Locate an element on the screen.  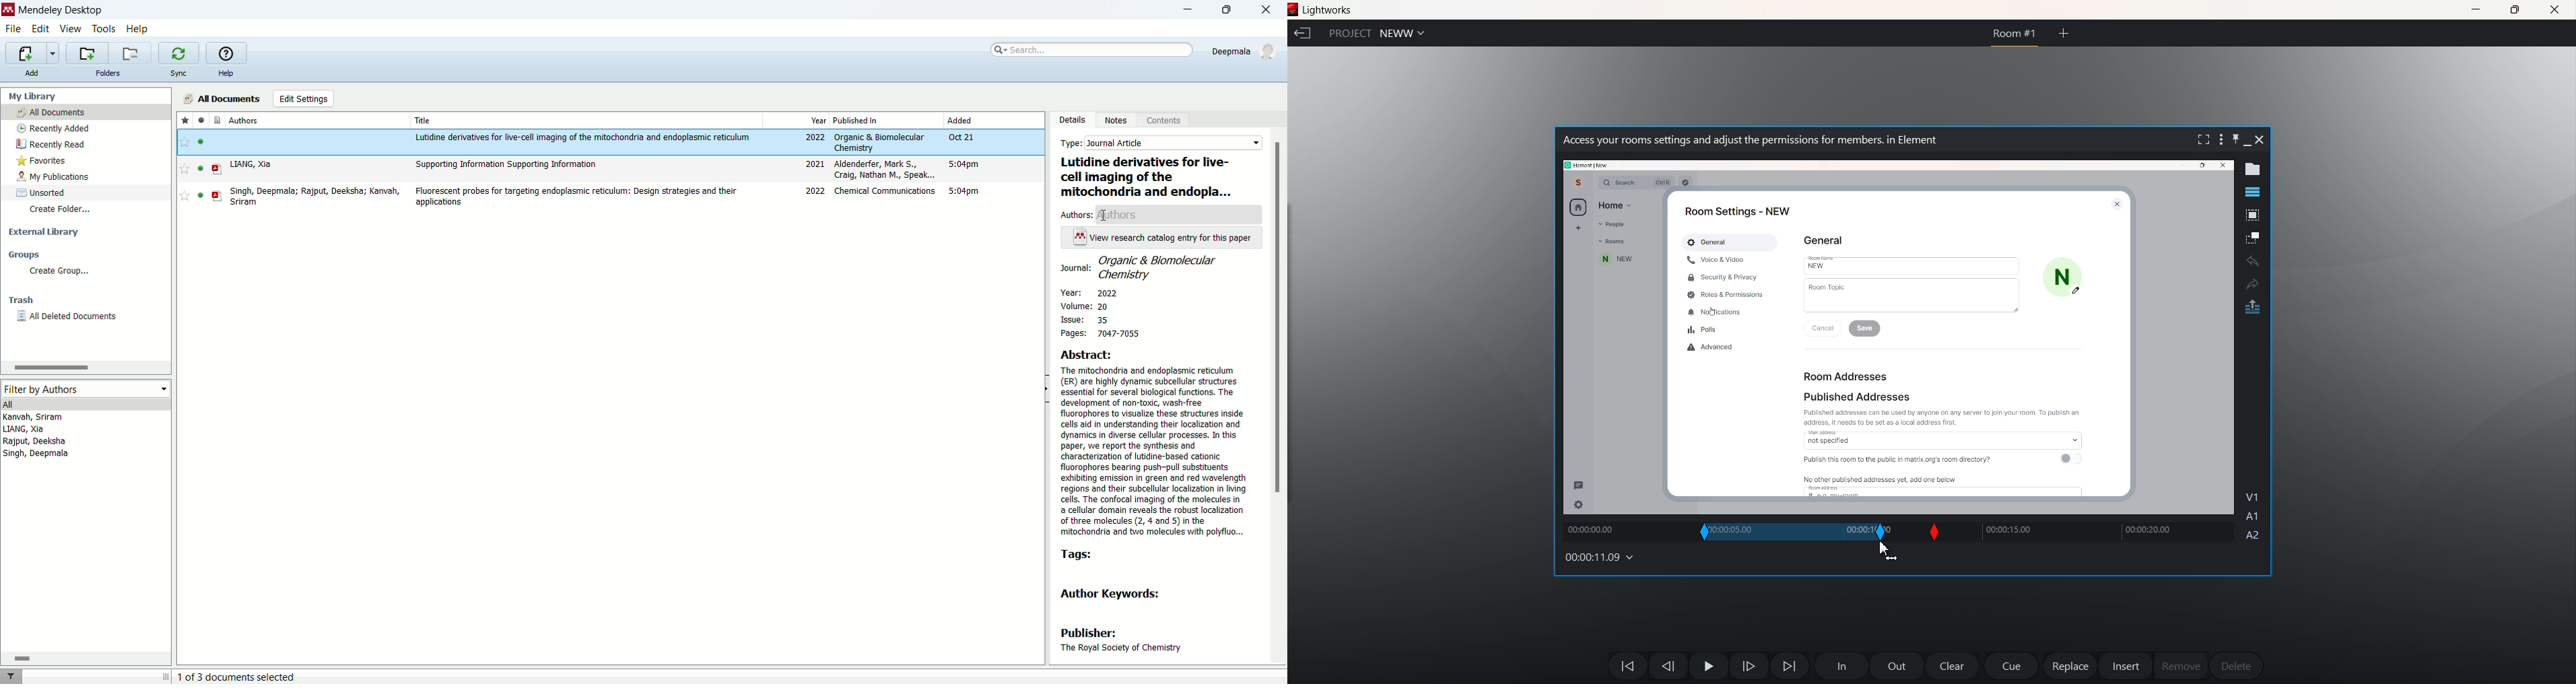
insert is located at coordinates (2127, 666).